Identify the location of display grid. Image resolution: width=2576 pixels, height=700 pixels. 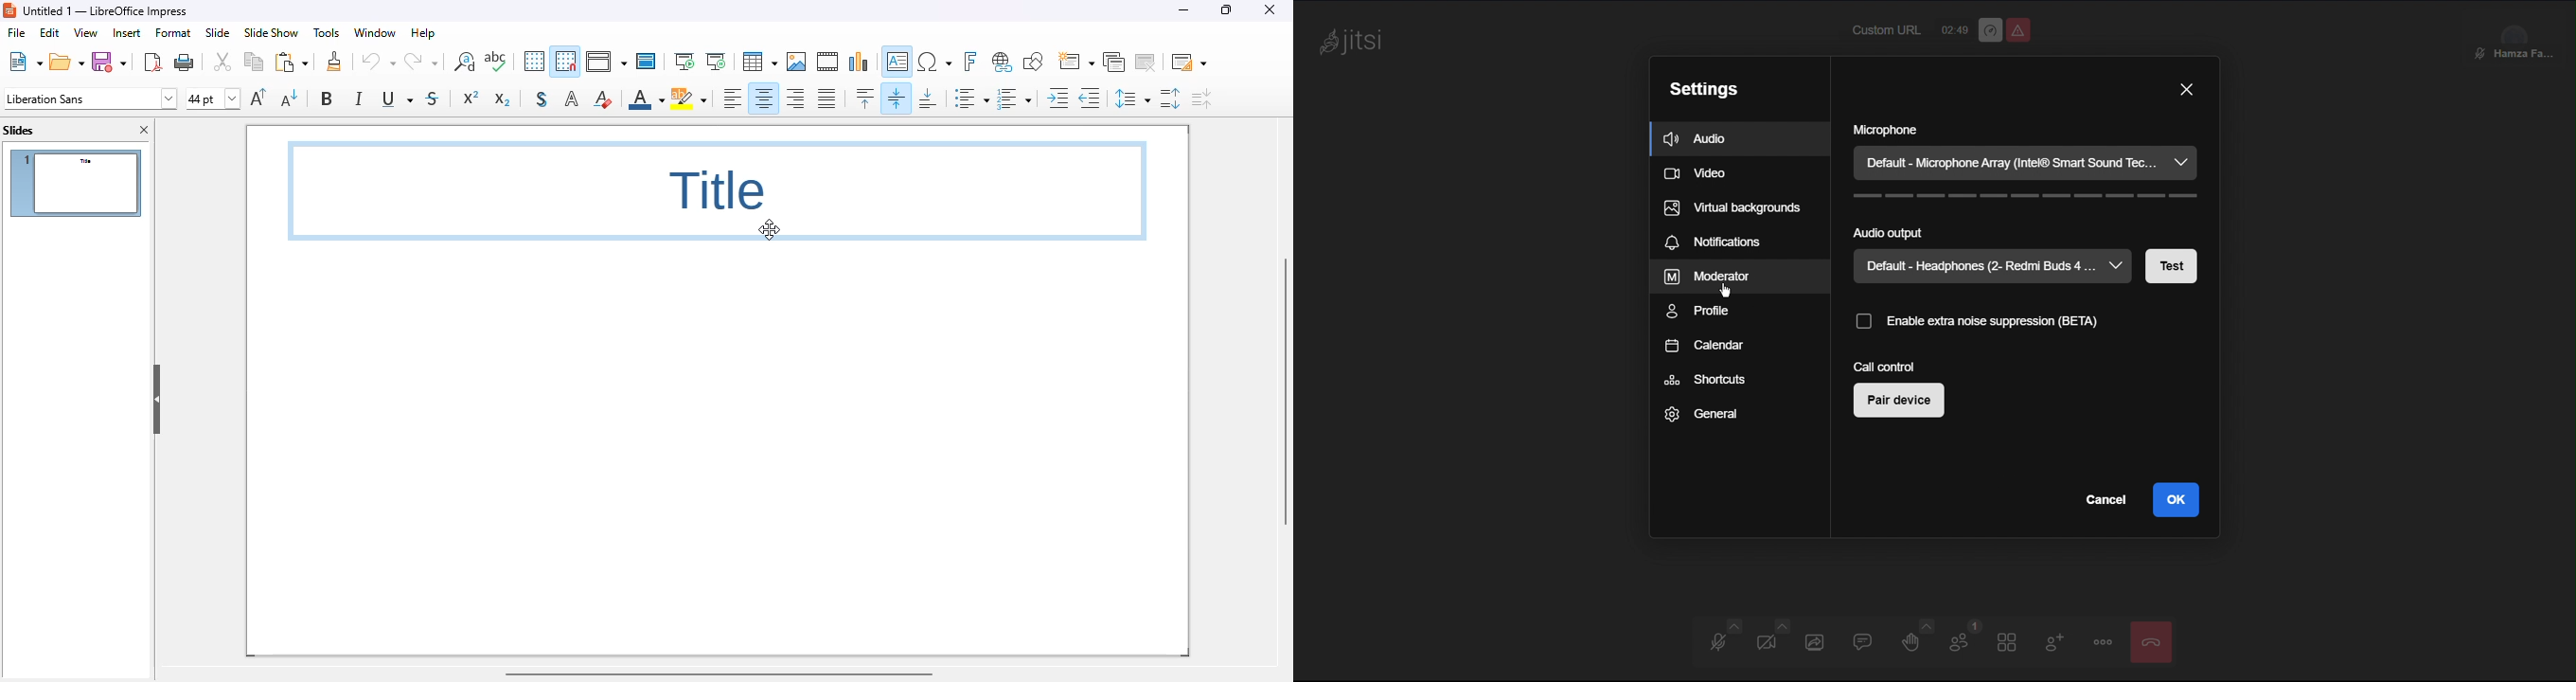
(534, 61).